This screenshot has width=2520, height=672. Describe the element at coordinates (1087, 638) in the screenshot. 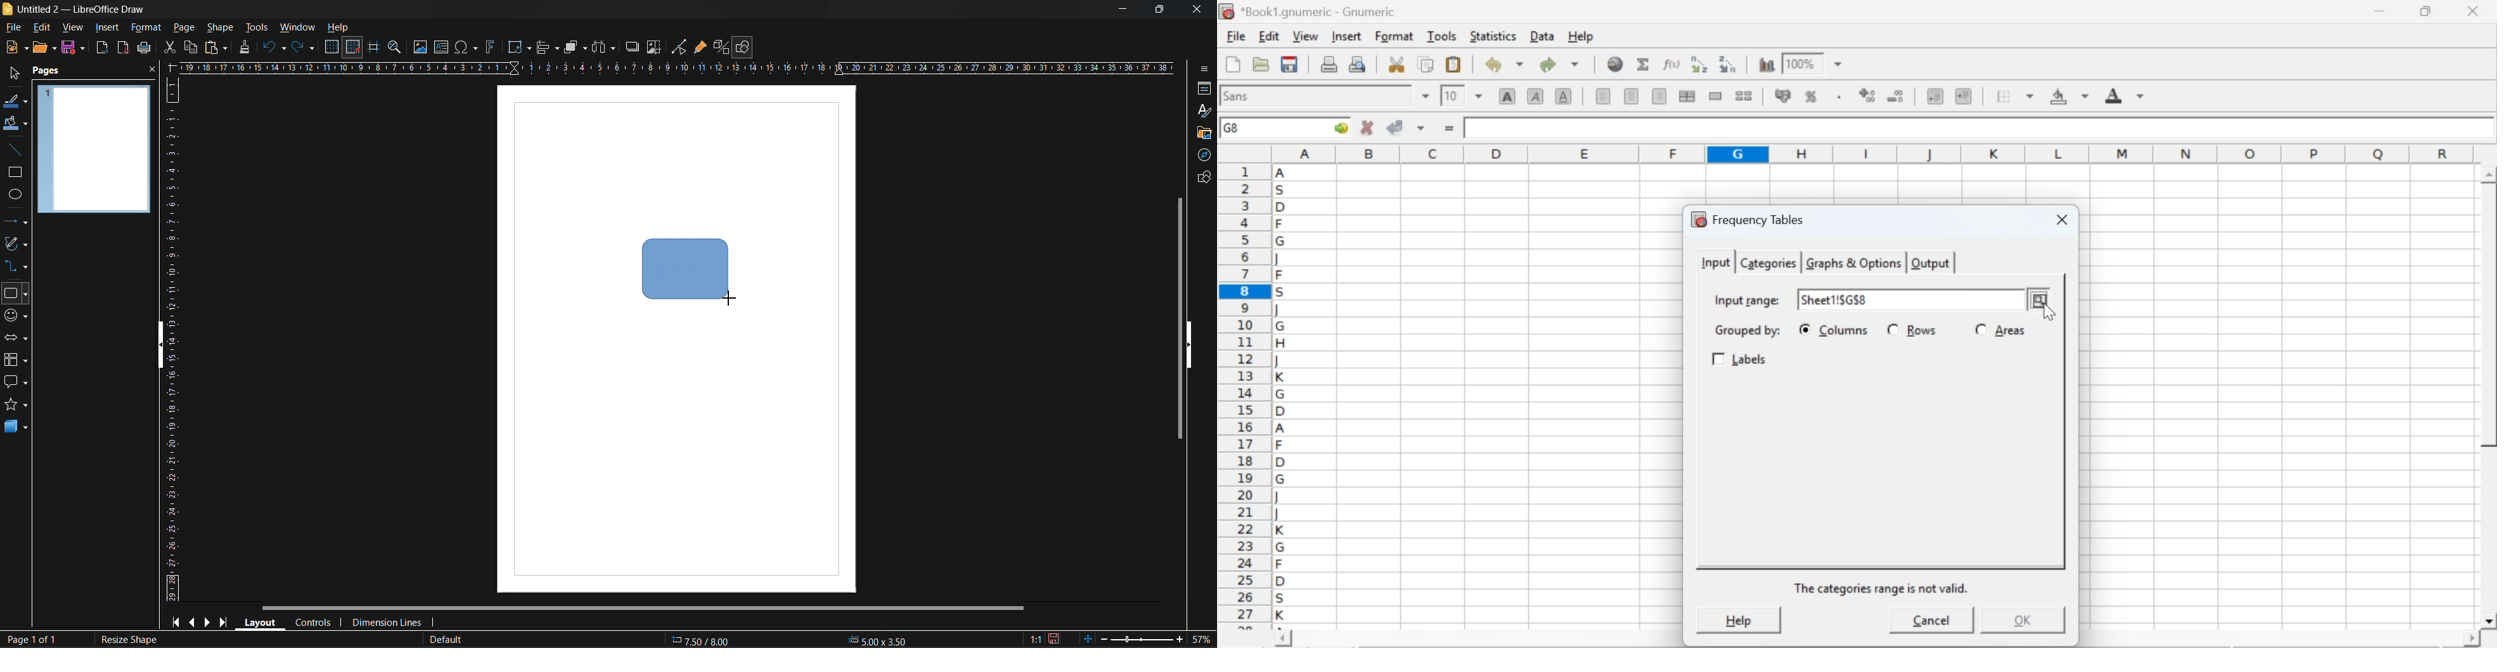

I see `fit to window` at that location.